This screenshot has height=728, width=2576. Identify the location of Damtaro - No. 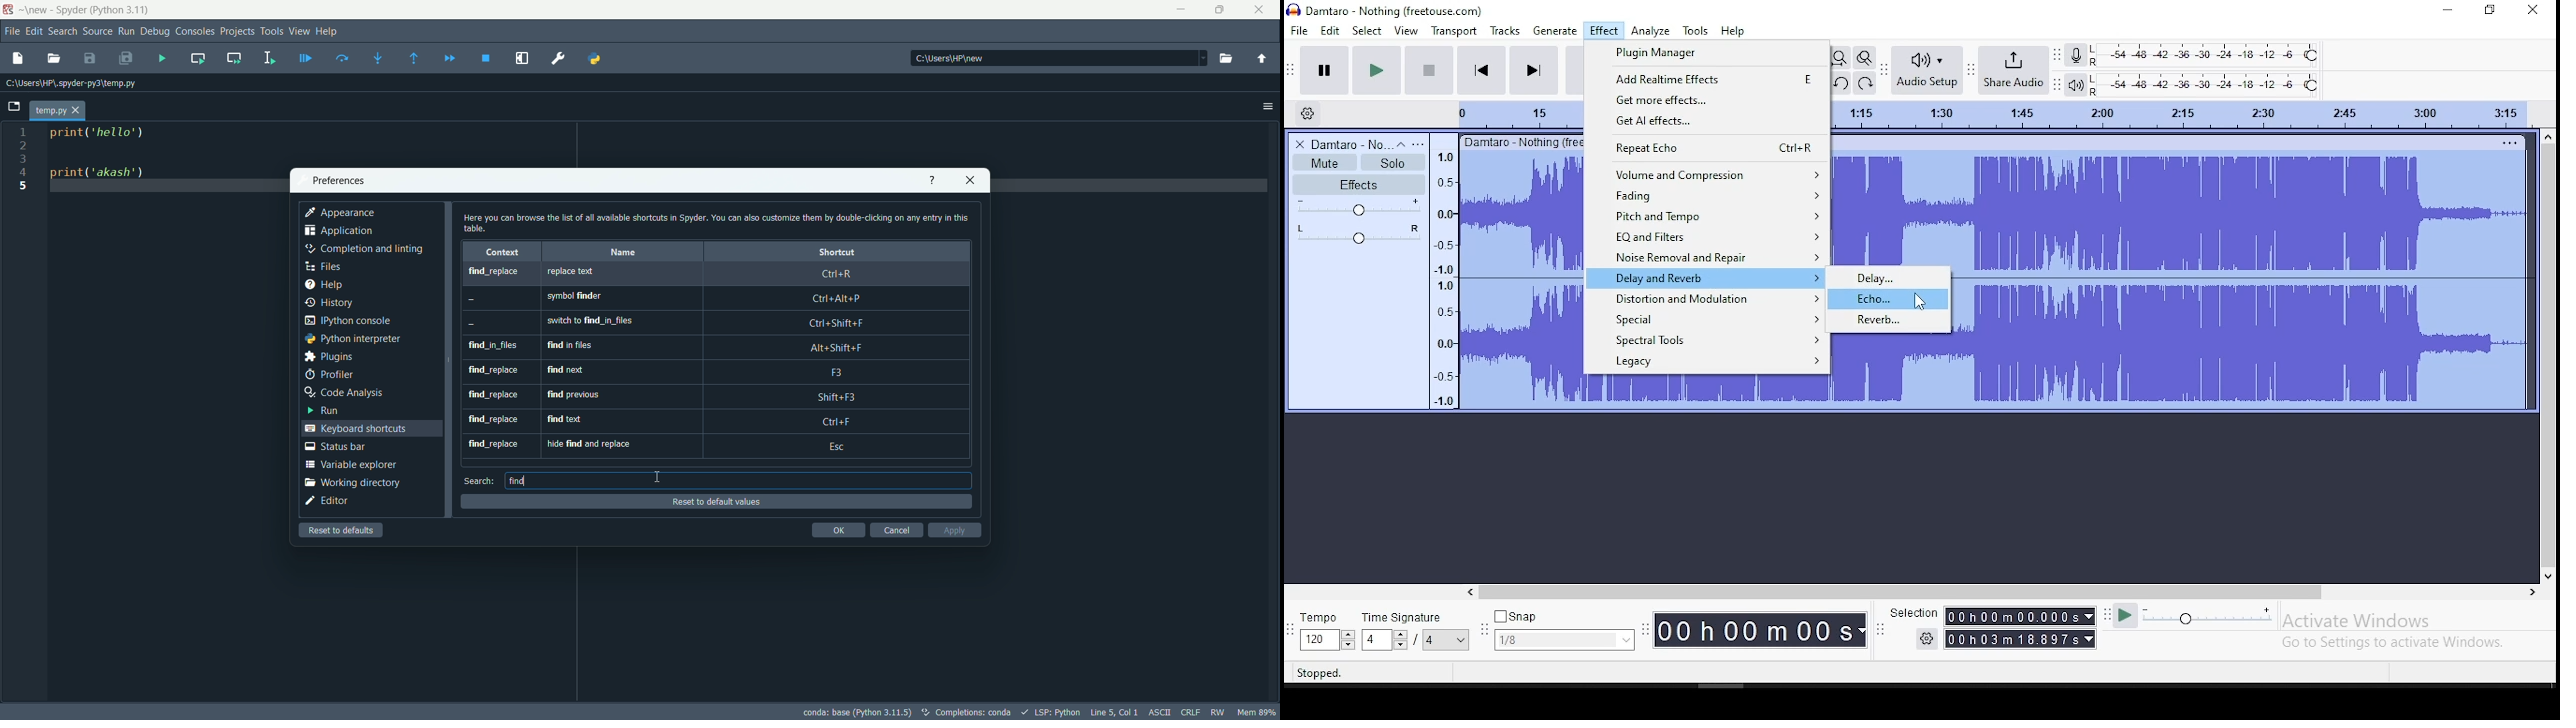
(1351, 143).